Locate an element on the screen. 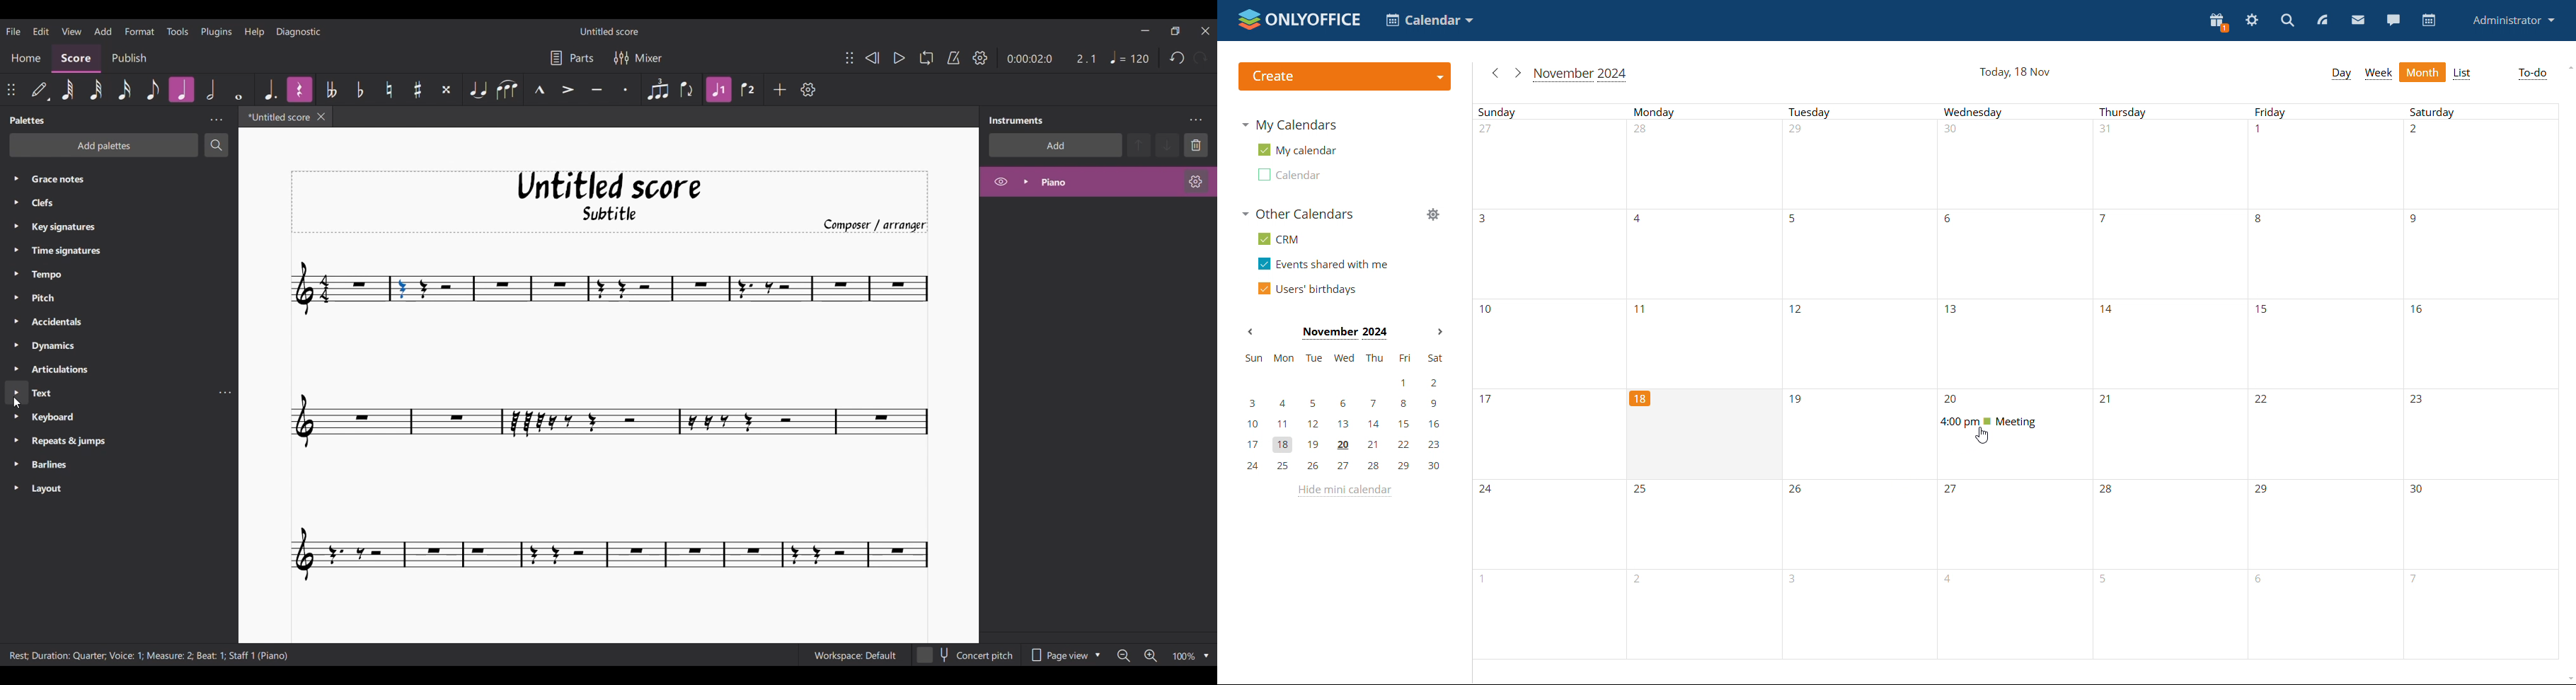  Highlighted after current selection is located at coordinates (297, 89).